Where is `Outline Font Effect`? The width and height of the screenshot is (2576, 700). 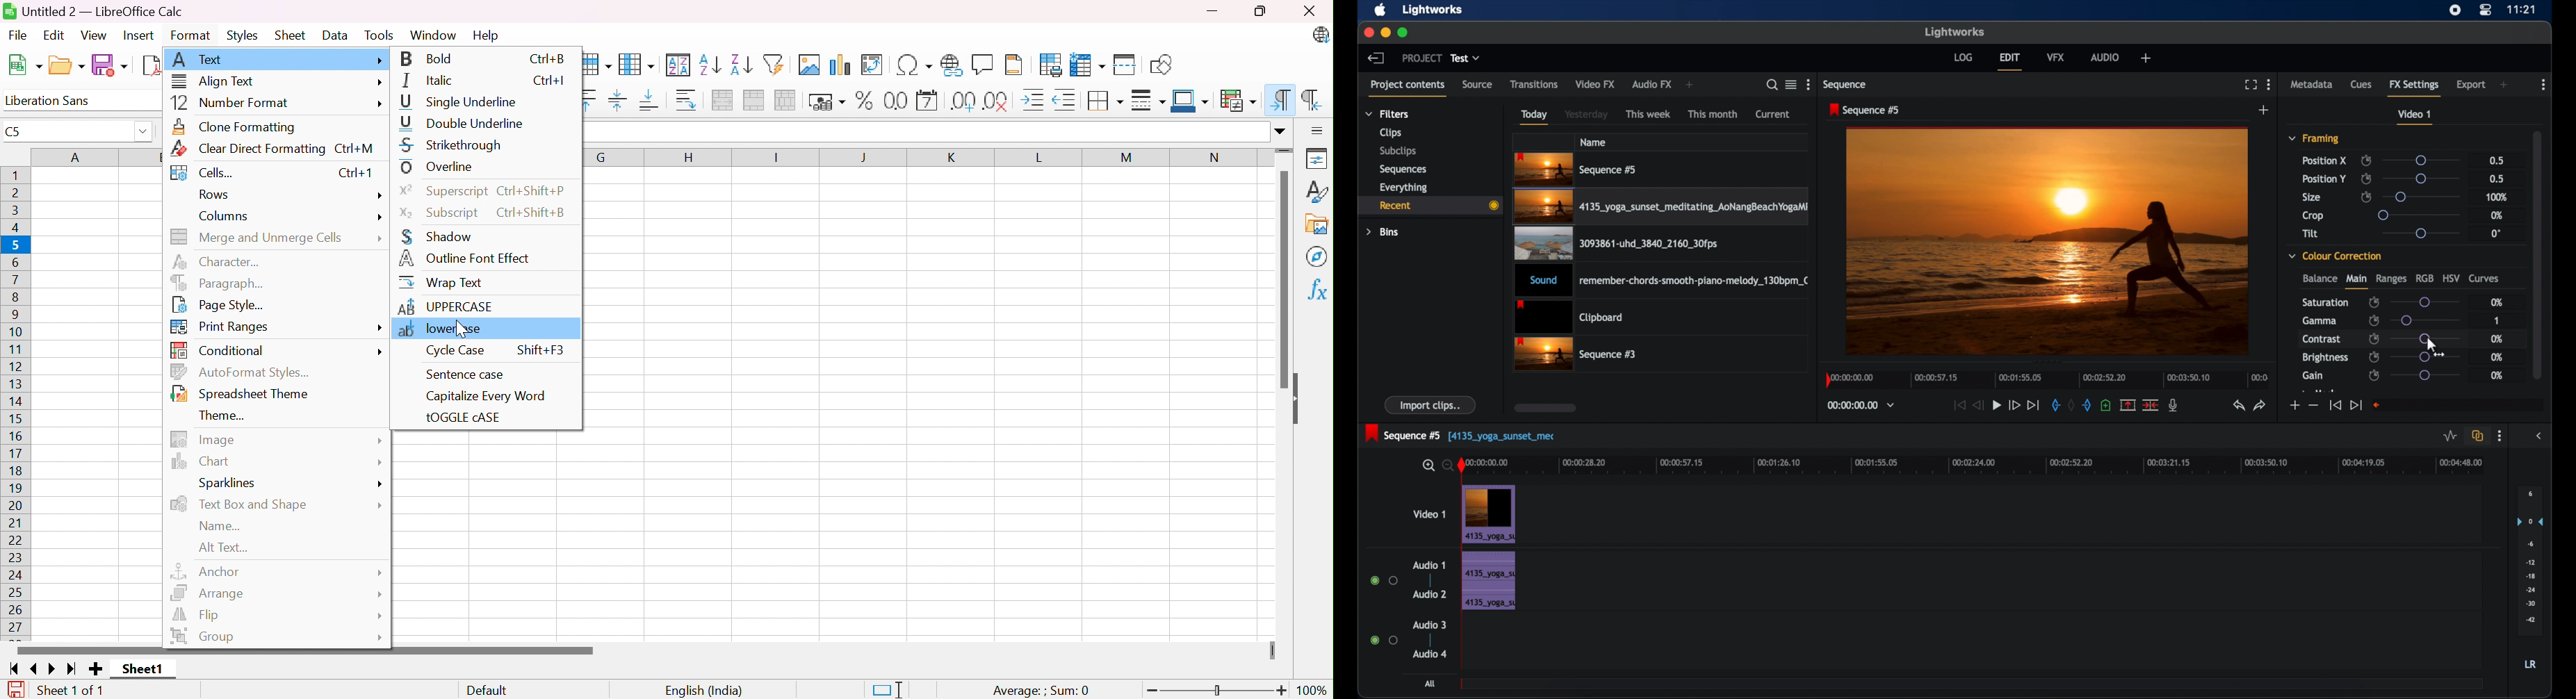 Outline Font Effect is located at coordinates (464, 259).